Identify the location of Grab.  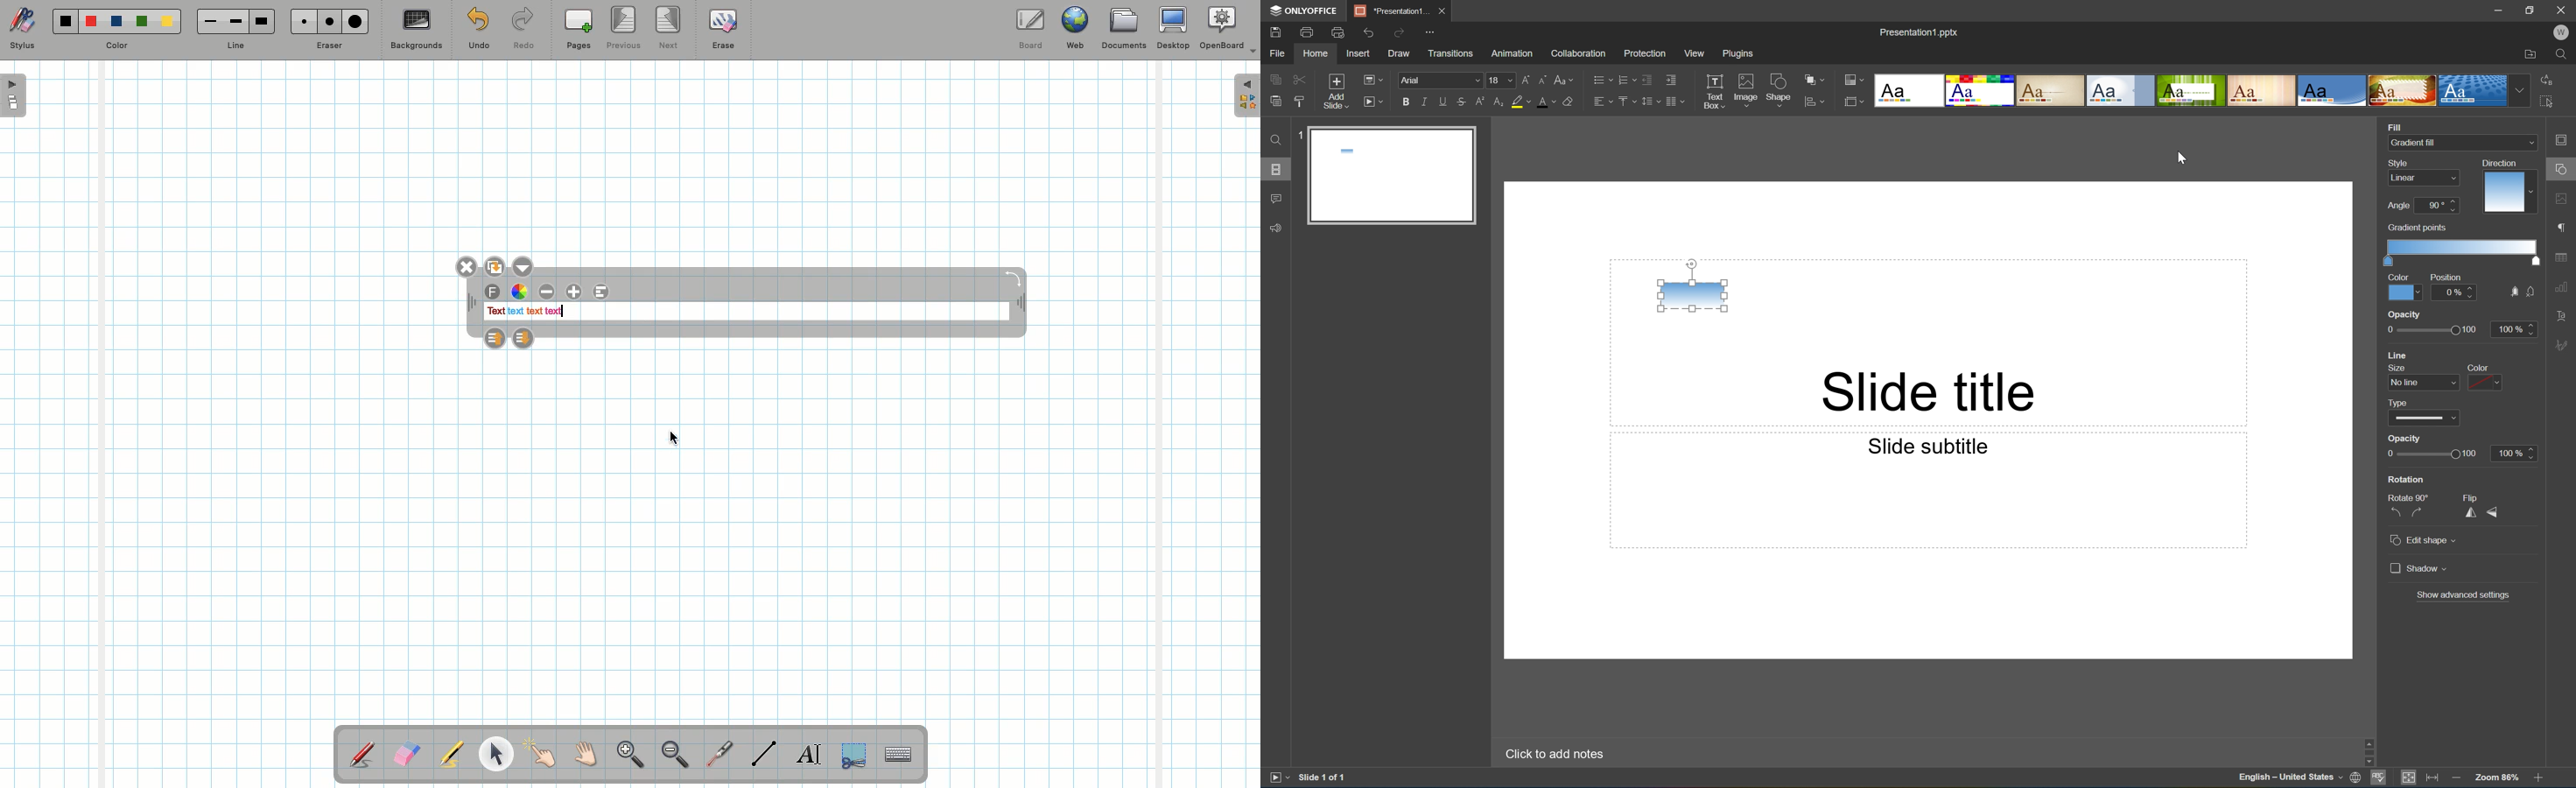
(586, 756).